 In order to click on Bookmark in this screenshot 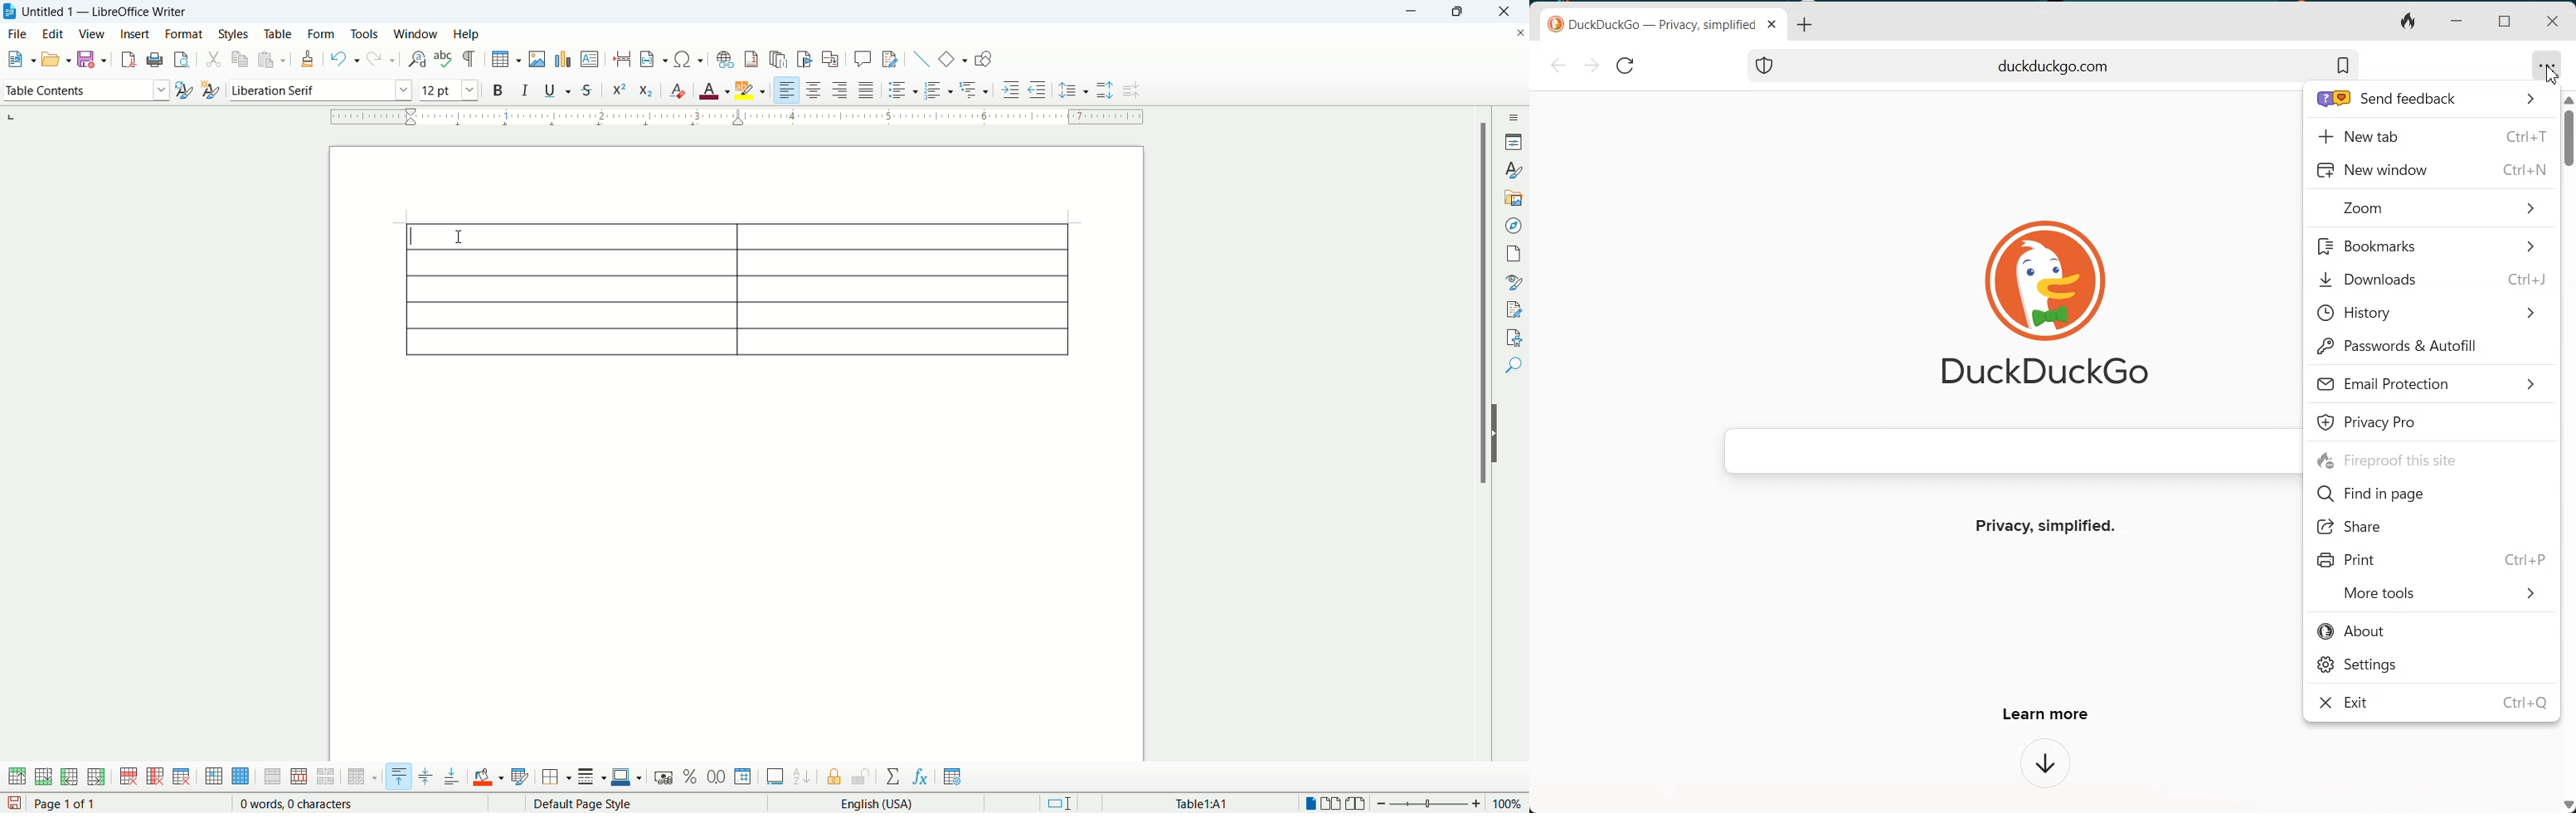, I will do `click(2433, 246)`.